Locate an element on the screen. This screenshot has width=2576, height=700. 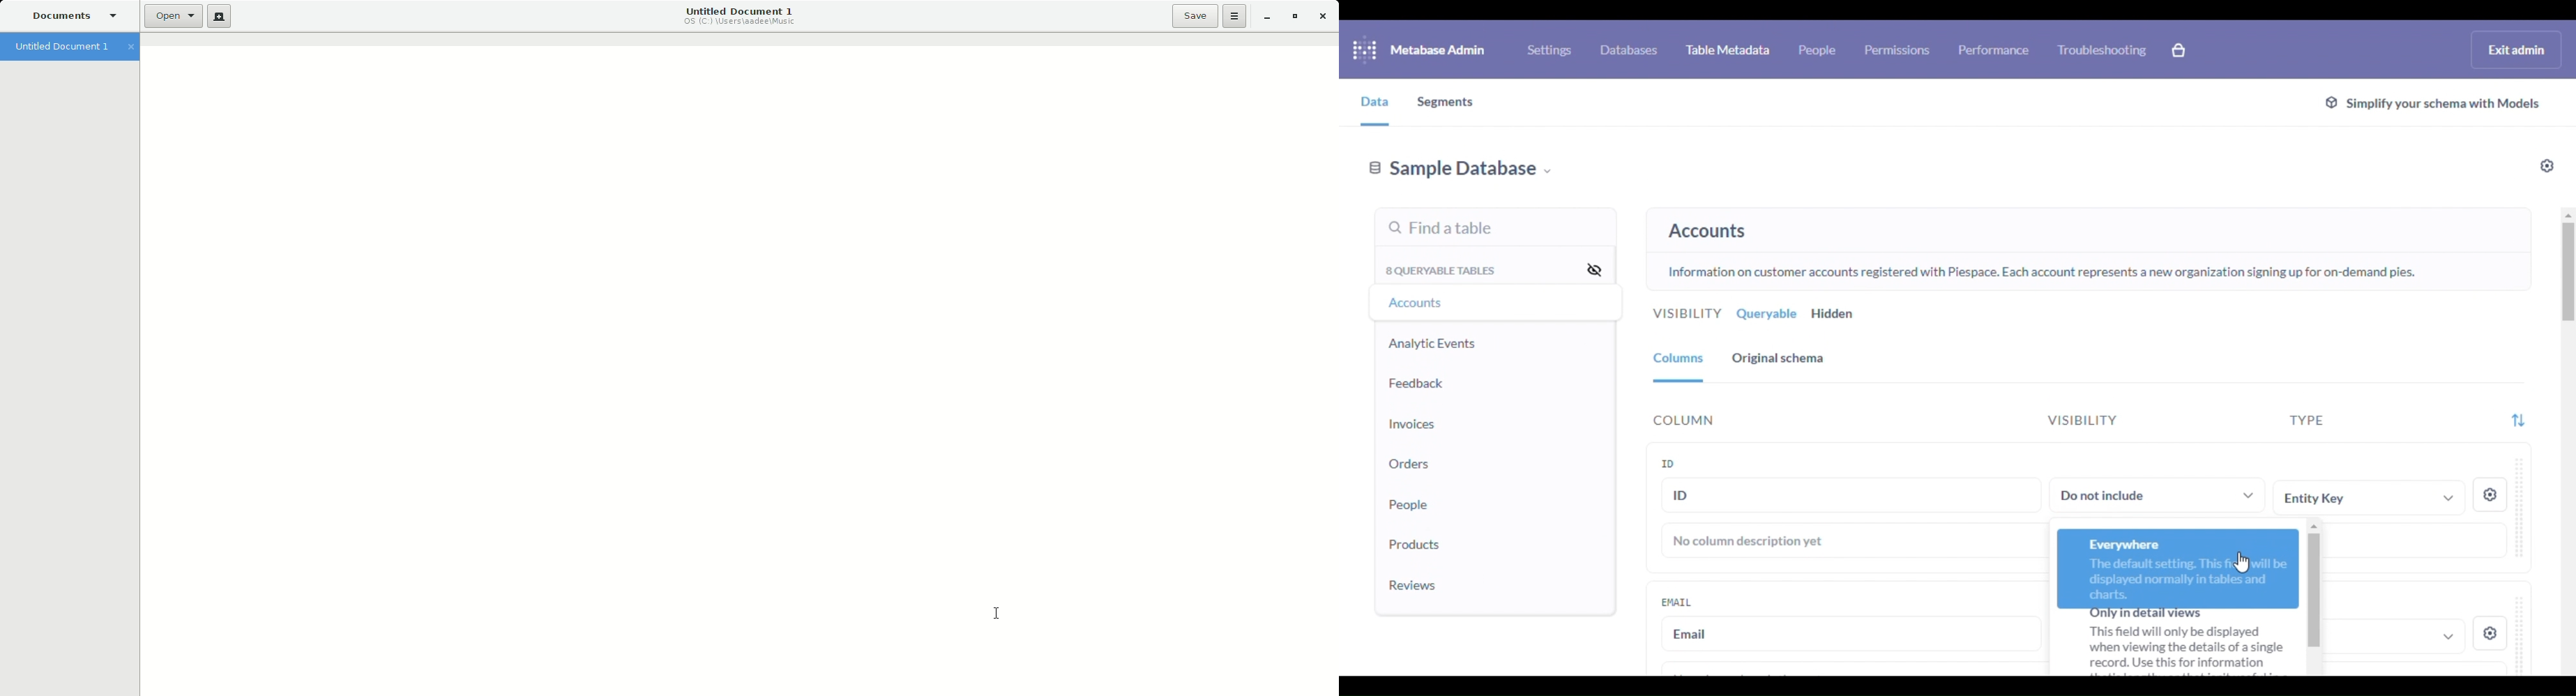
accounts is located at coordinates (1419, 303).